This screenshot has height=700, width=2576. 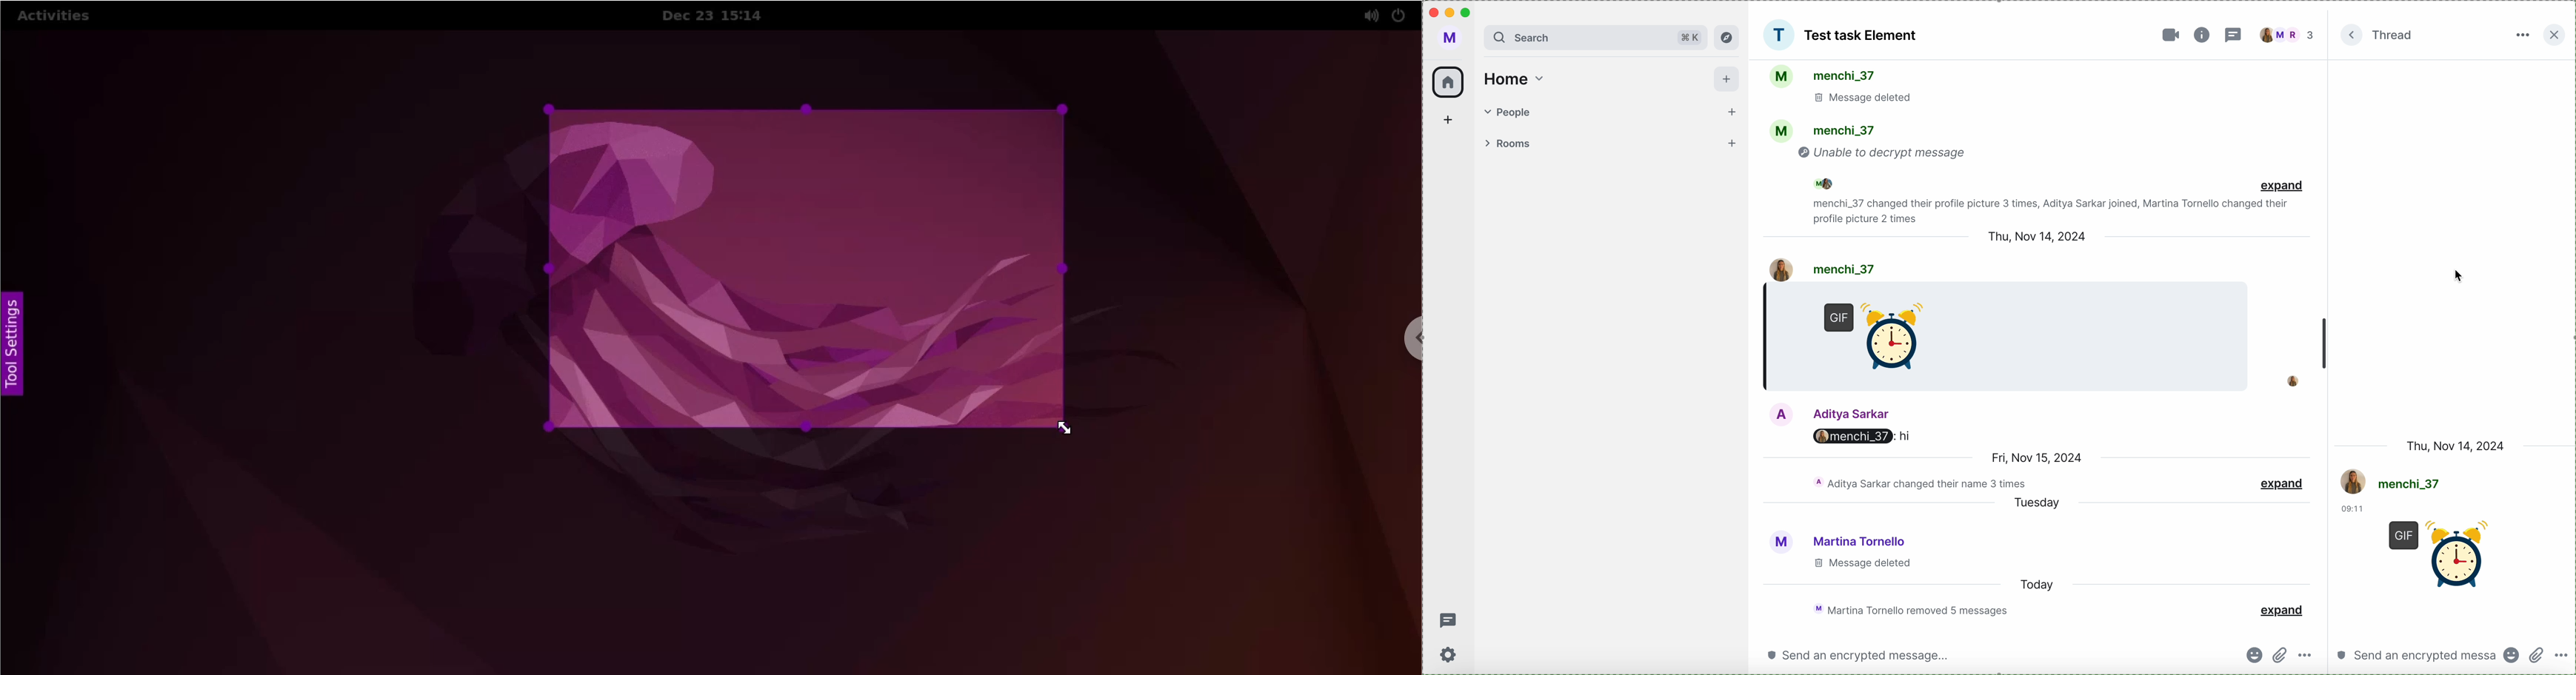 What do you see at coordinates (1727, 37) in the screenshot?
I see `explore` at bounding box center [1727, 37].